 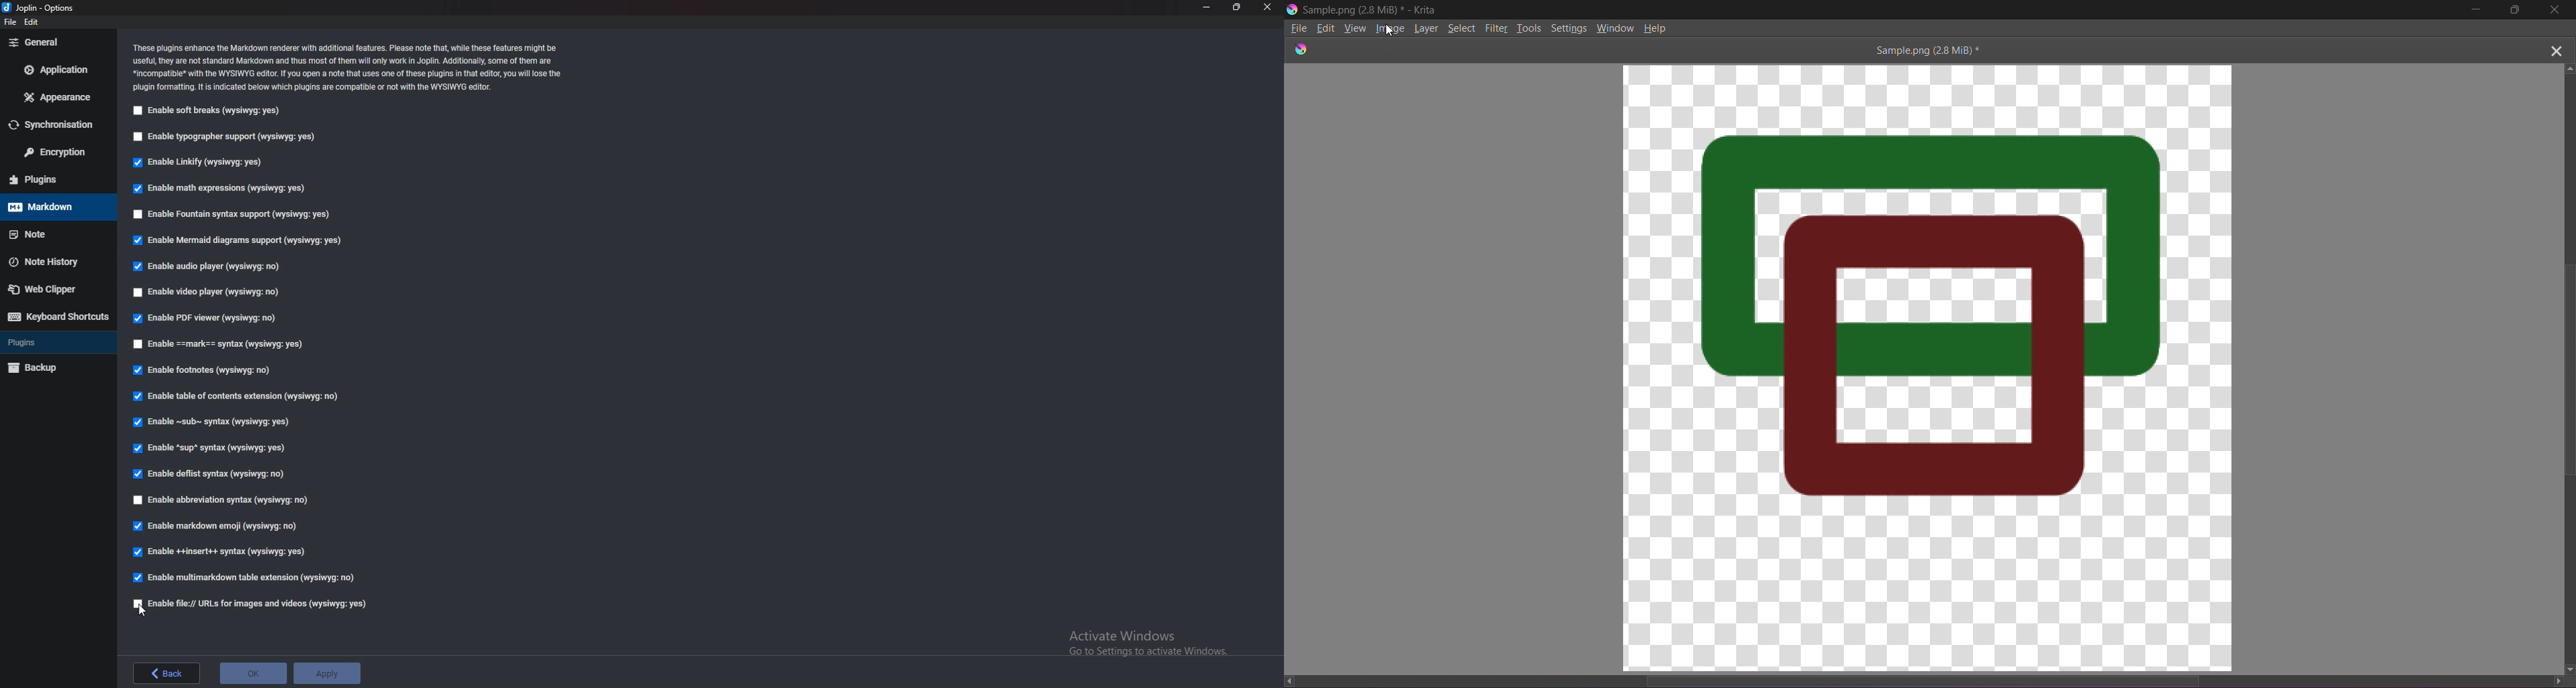 I want to click on Enable footnotes, so click(x=207, y=371).